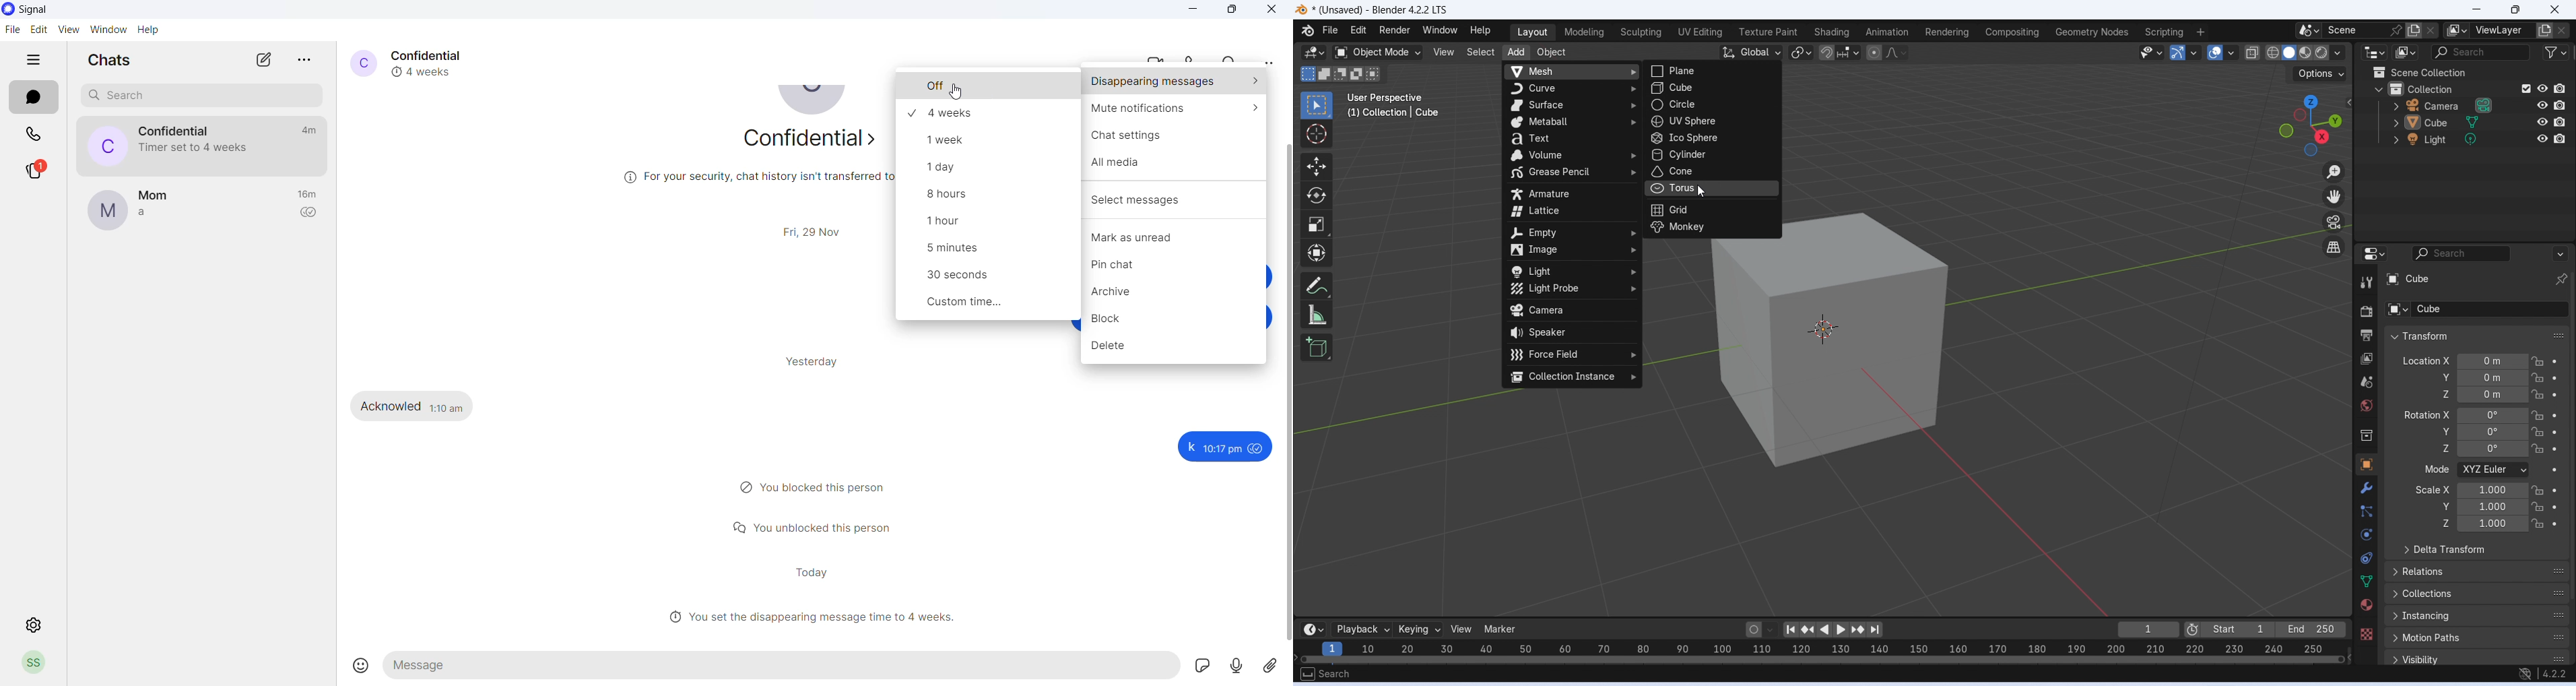 The height and width of the screenshot is (700, 2576). Describe the element at coordinates (361, 664) in the screenshot. I see `emojis` at that location.